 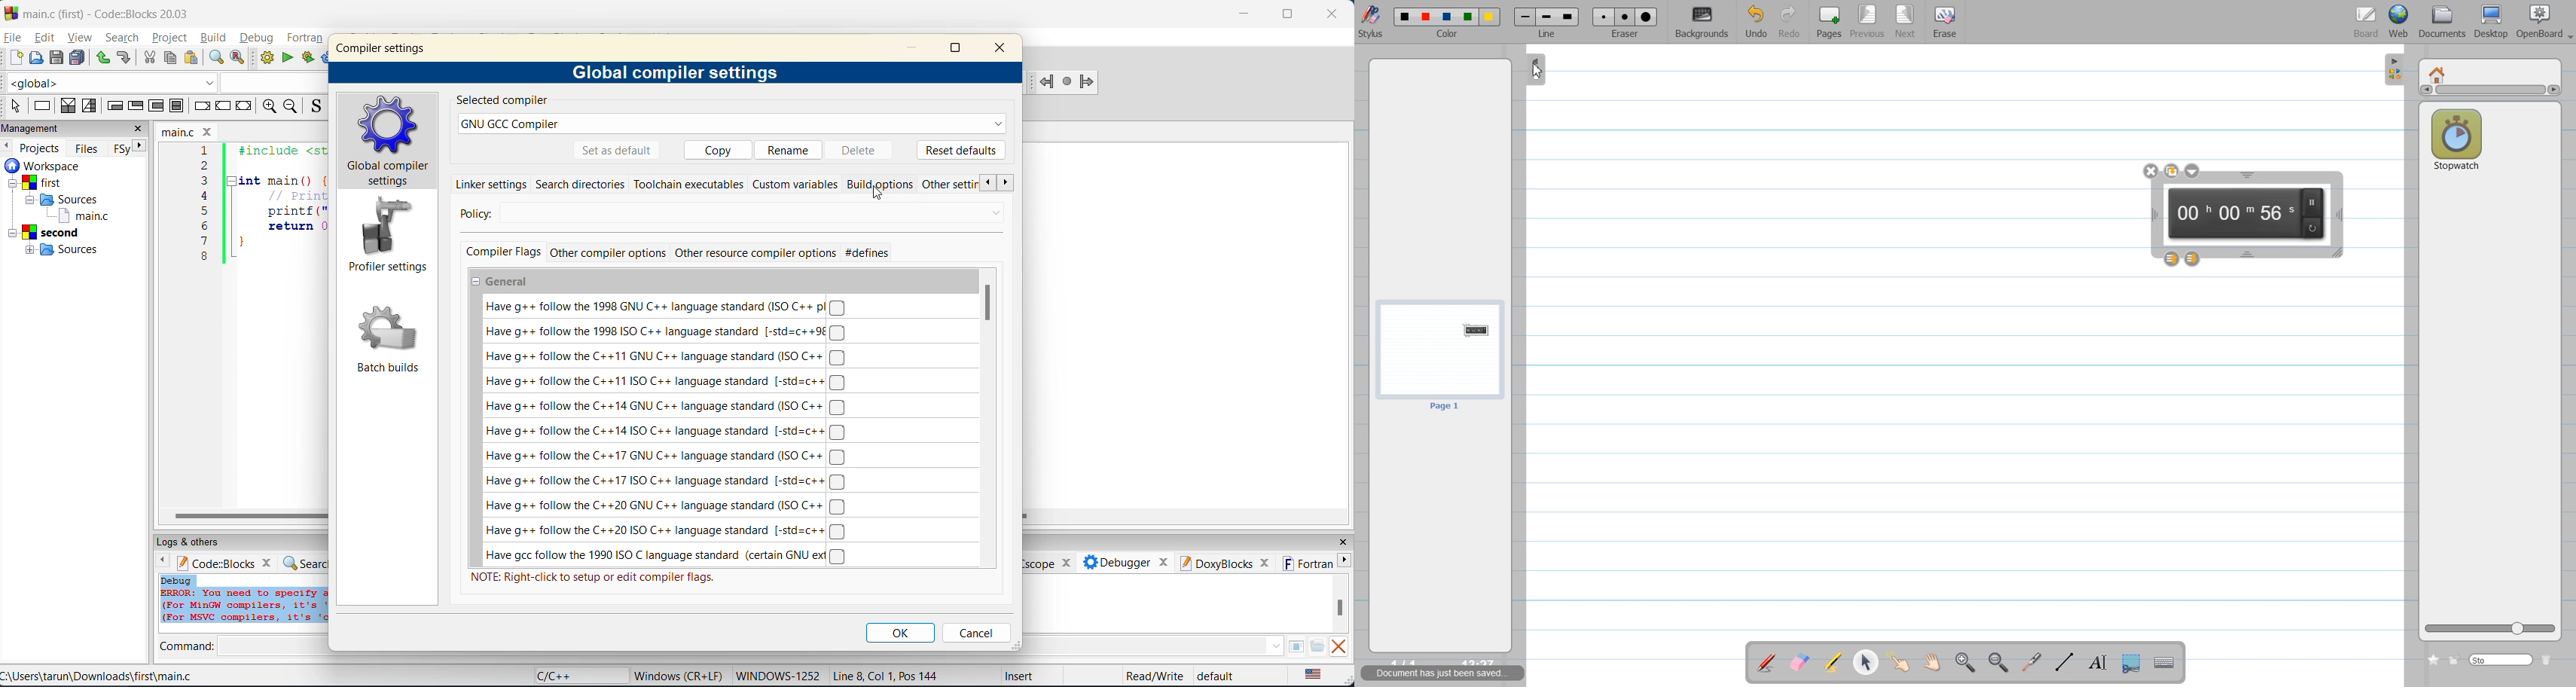 What do you see at coordinates (733, 124) in the screenshot?
I see `GNU GCC compiler` at bounding box center [733, 124].